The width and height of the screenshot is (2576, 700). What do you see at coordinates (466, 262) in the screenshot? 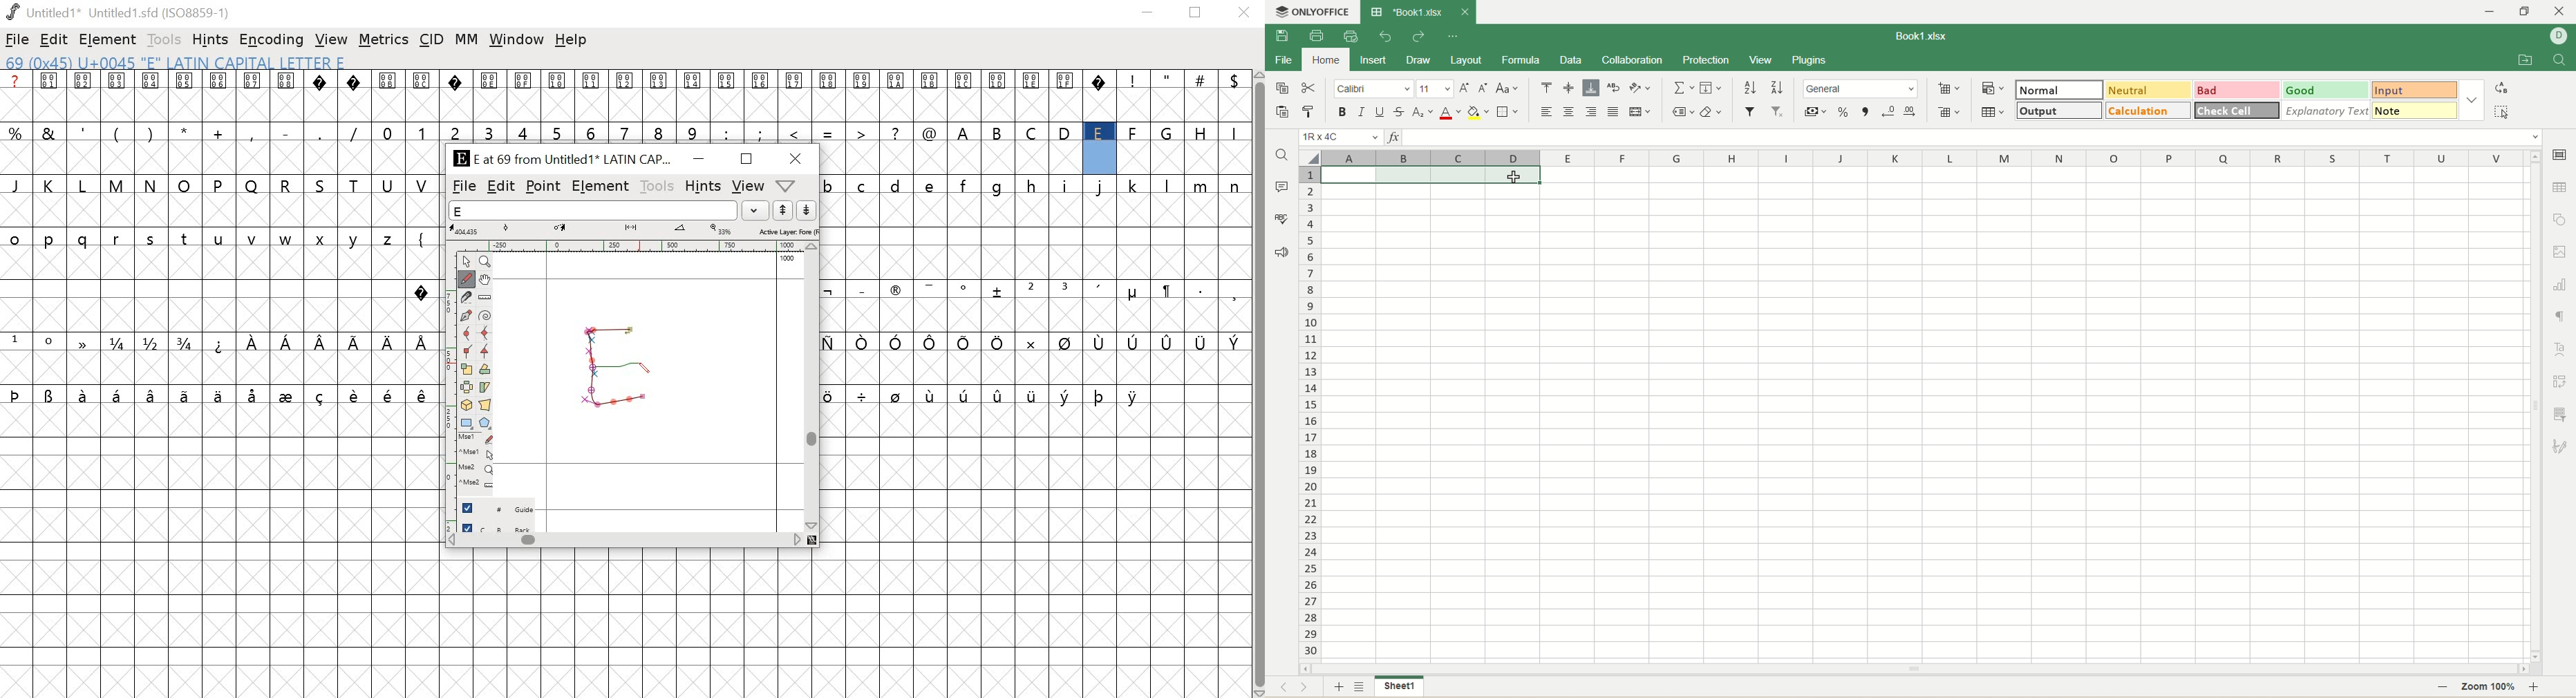
I see `Point` at bounding box center [466, 262].